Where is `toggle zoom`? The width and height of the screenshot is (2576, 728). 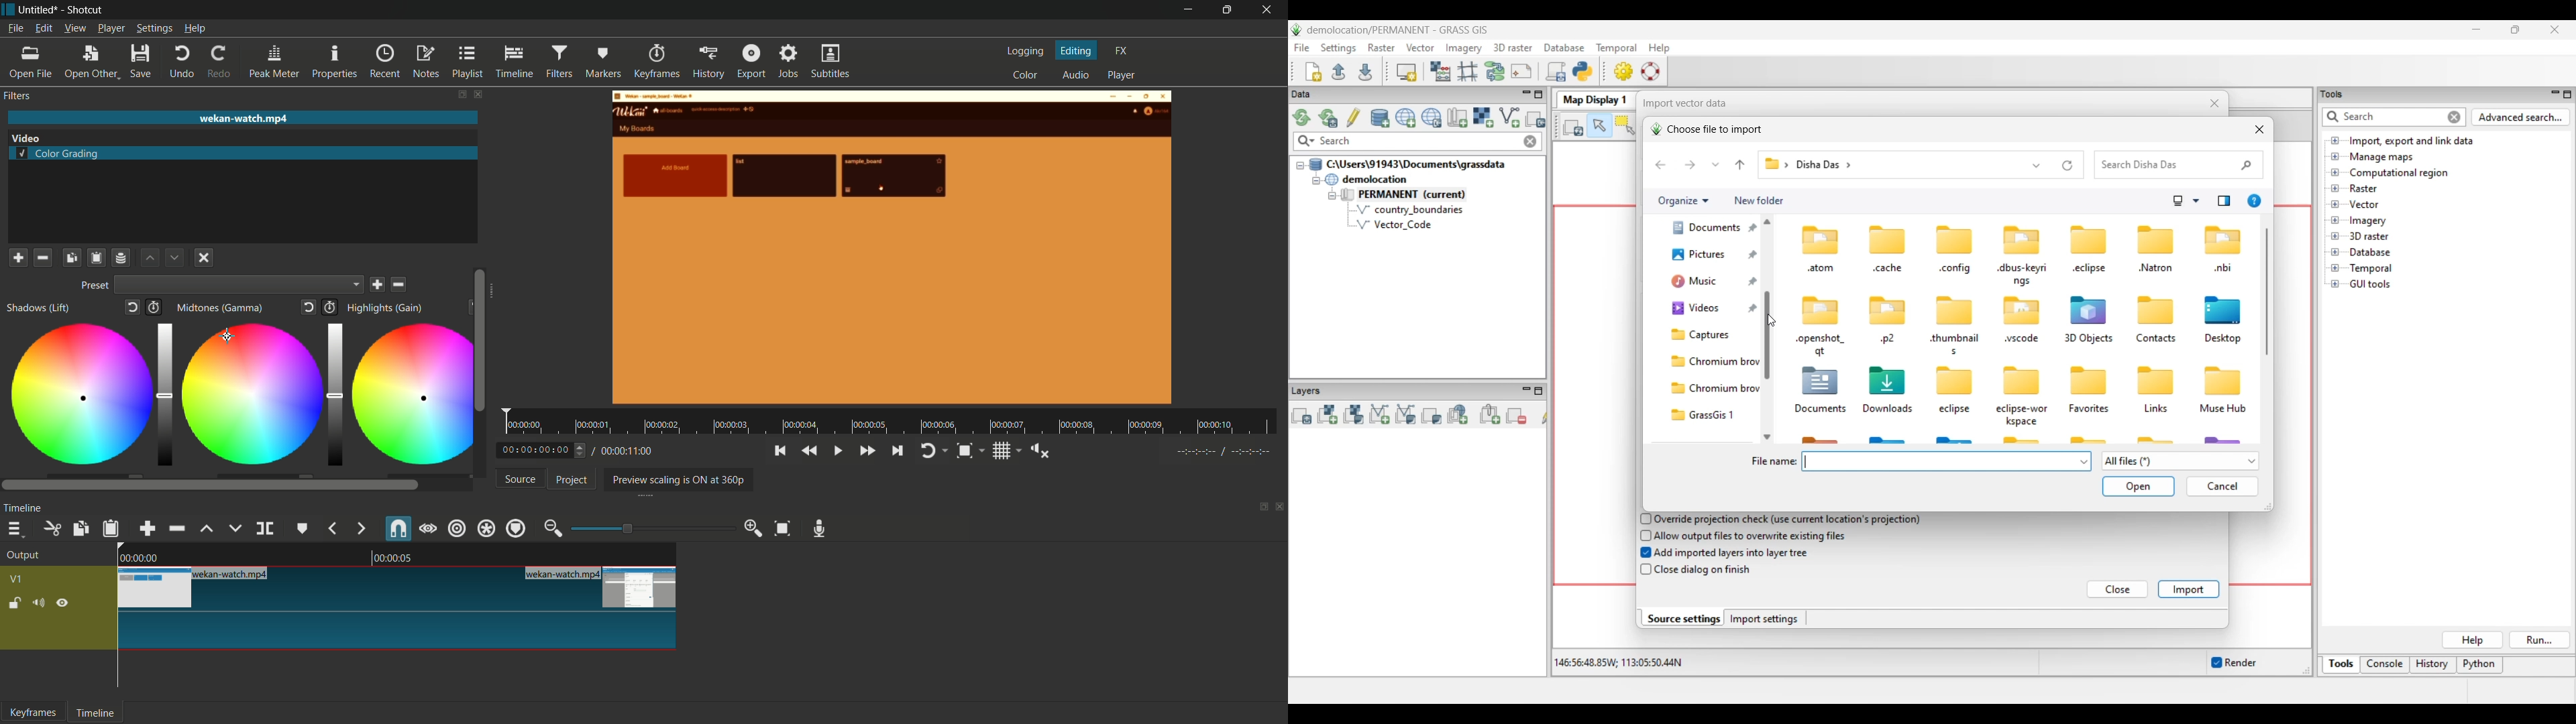 toggle zoom is located at coordinates (969, 450).